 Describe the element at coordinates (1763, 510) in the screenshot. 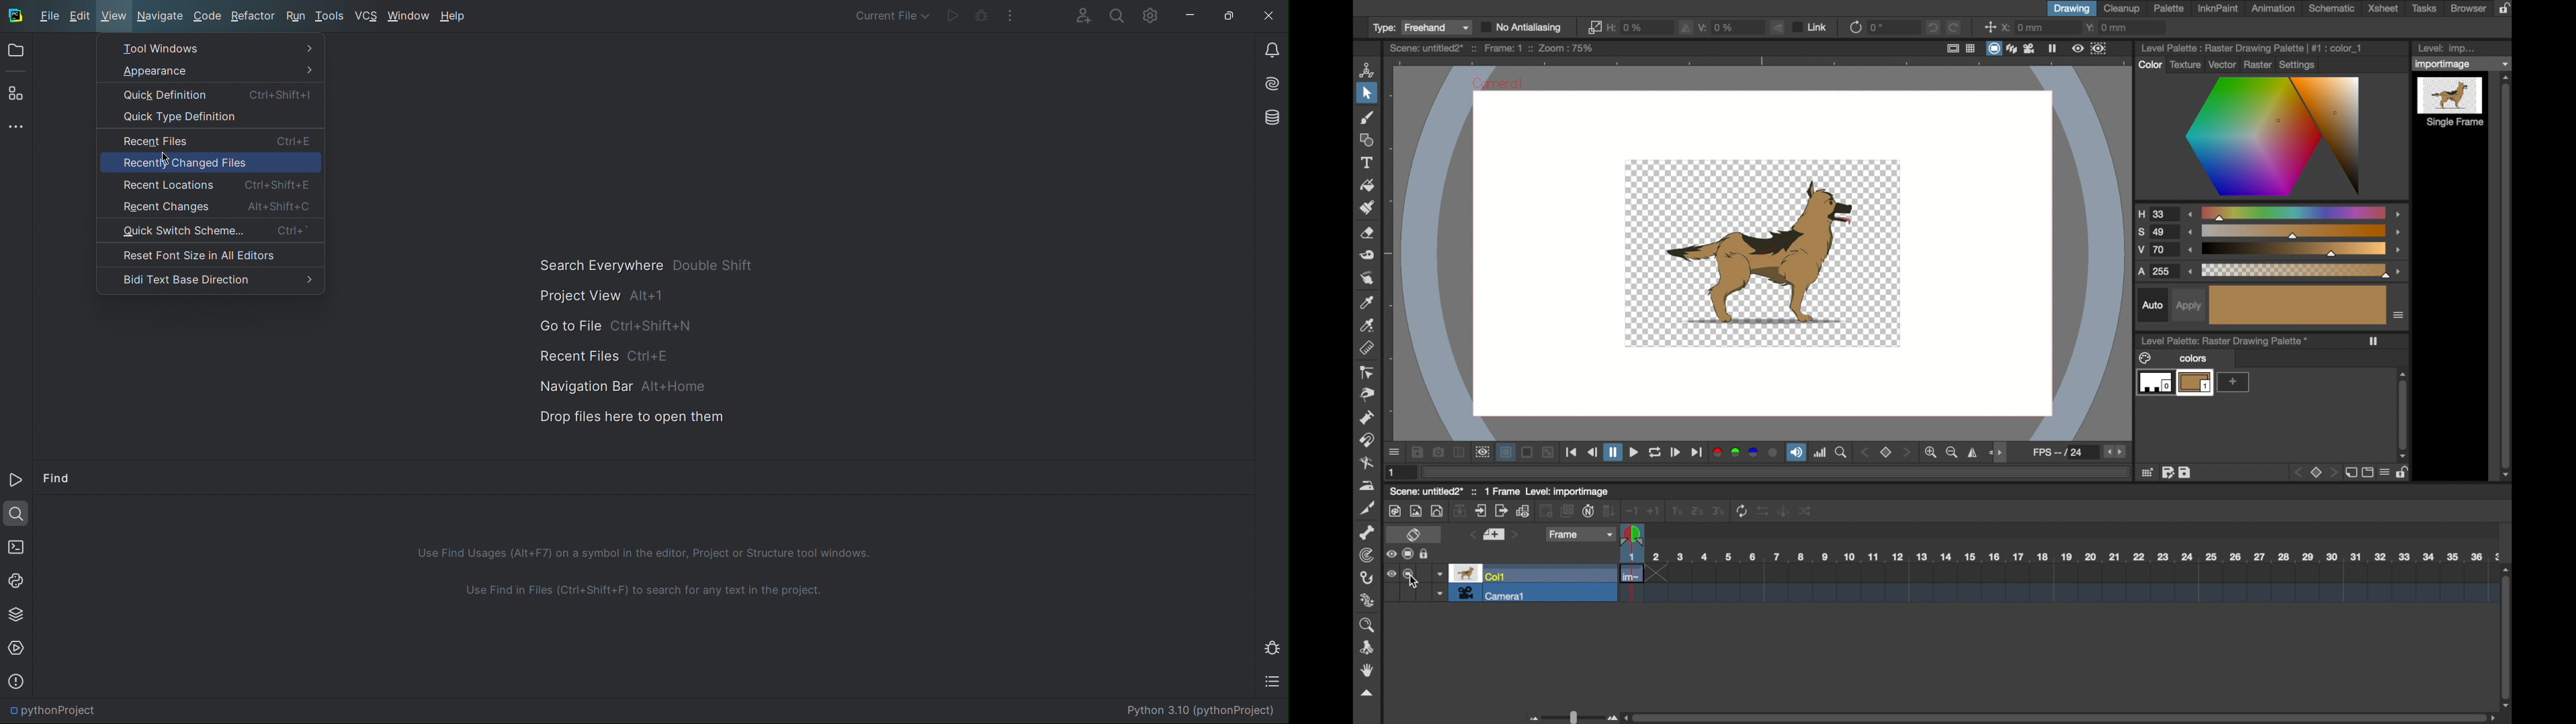

I see `swap` at that location.